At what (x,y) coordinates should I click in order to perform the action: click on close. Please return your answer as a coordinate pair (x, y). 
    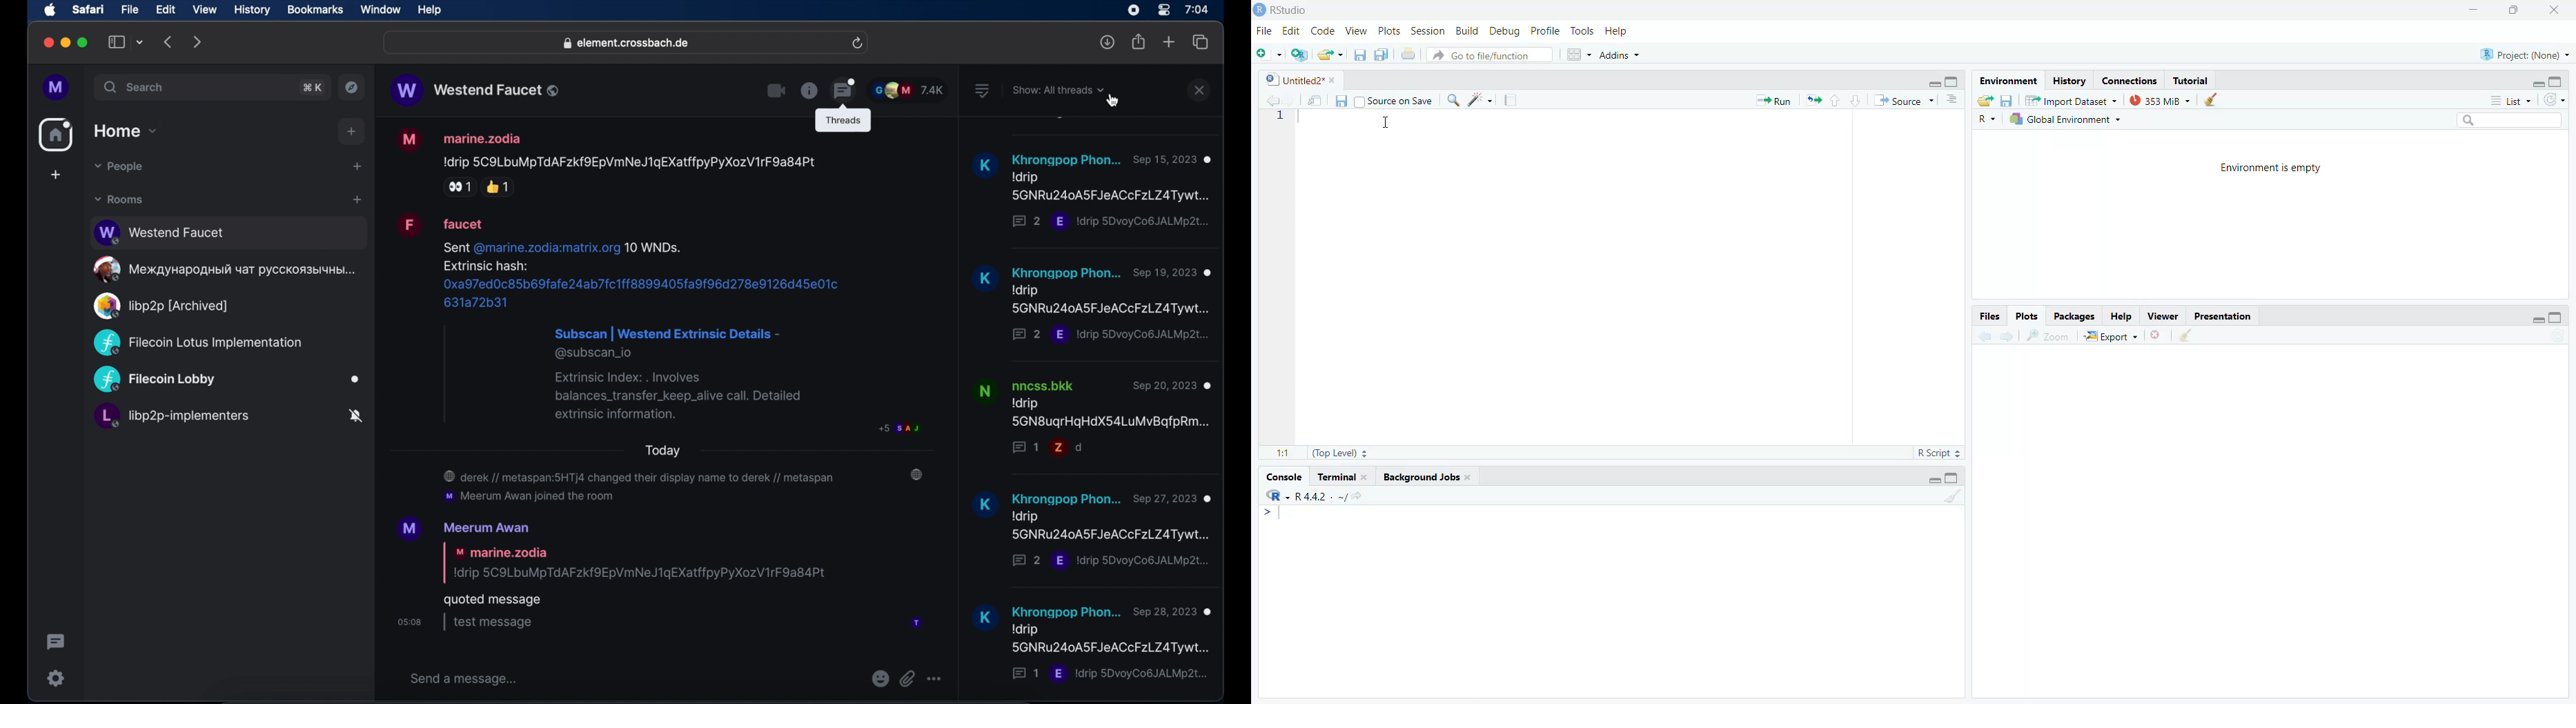
    Looking at the image, I should click on (1200, 91).